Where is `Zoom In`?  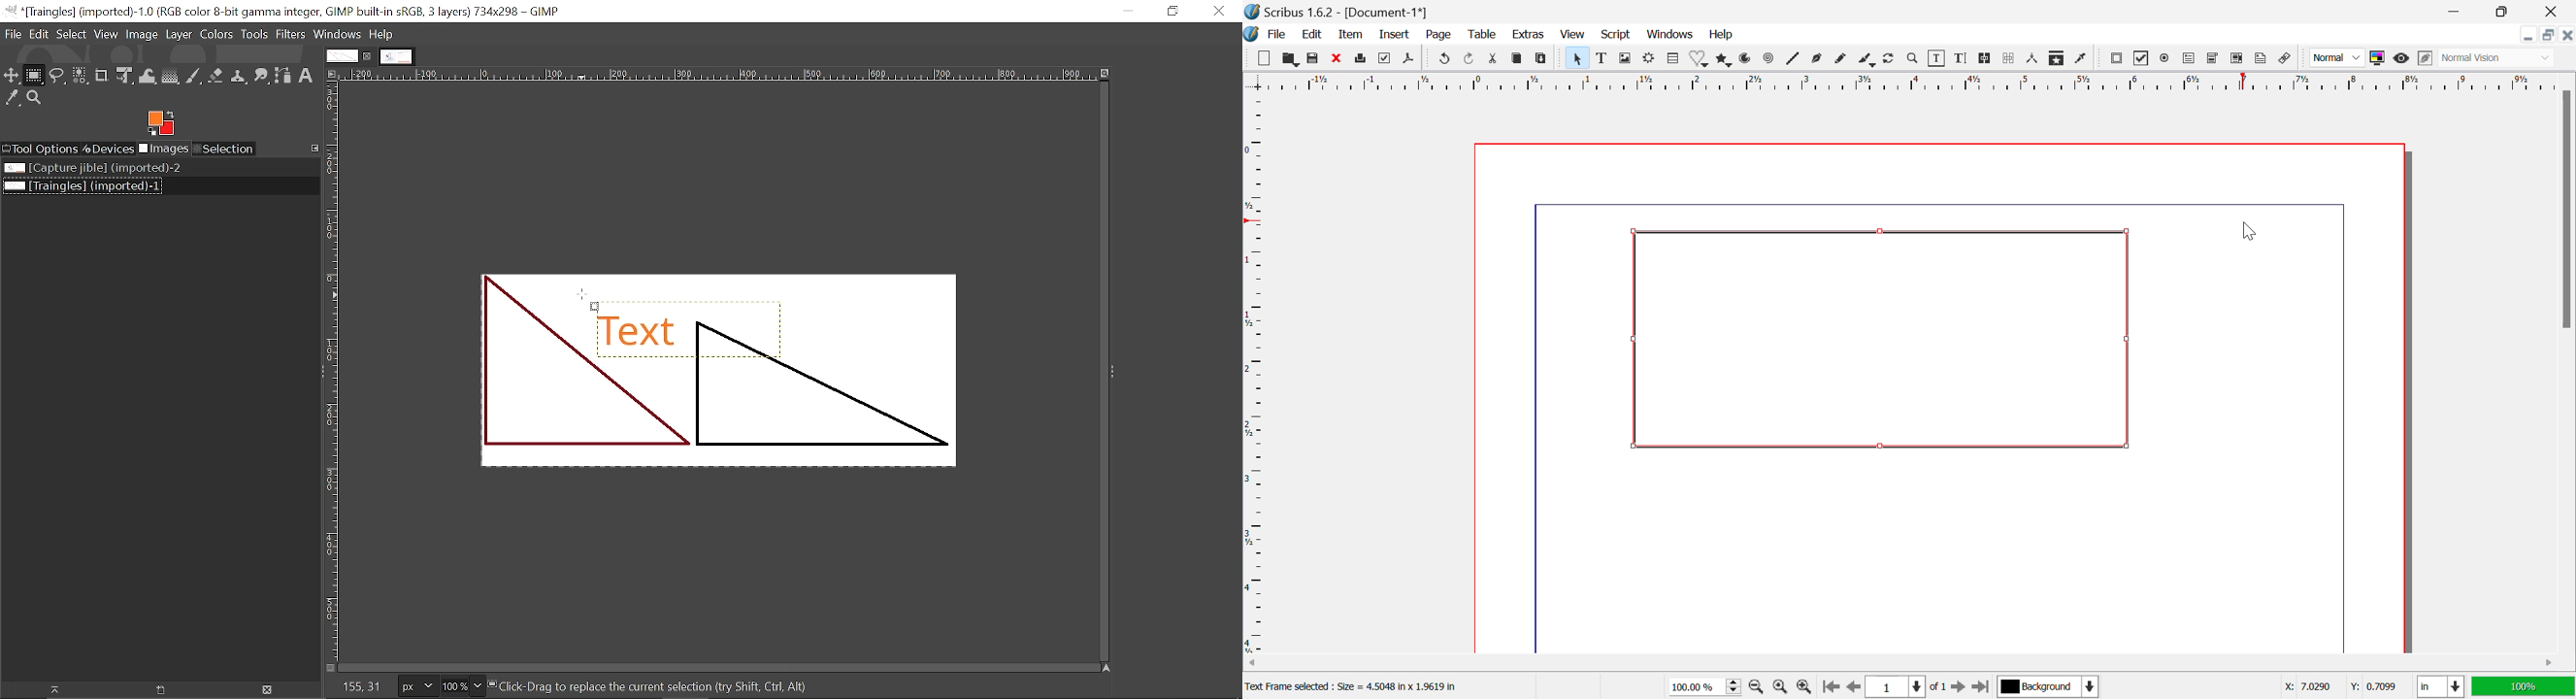
Zoom In is located at coordinates (1804, 687).